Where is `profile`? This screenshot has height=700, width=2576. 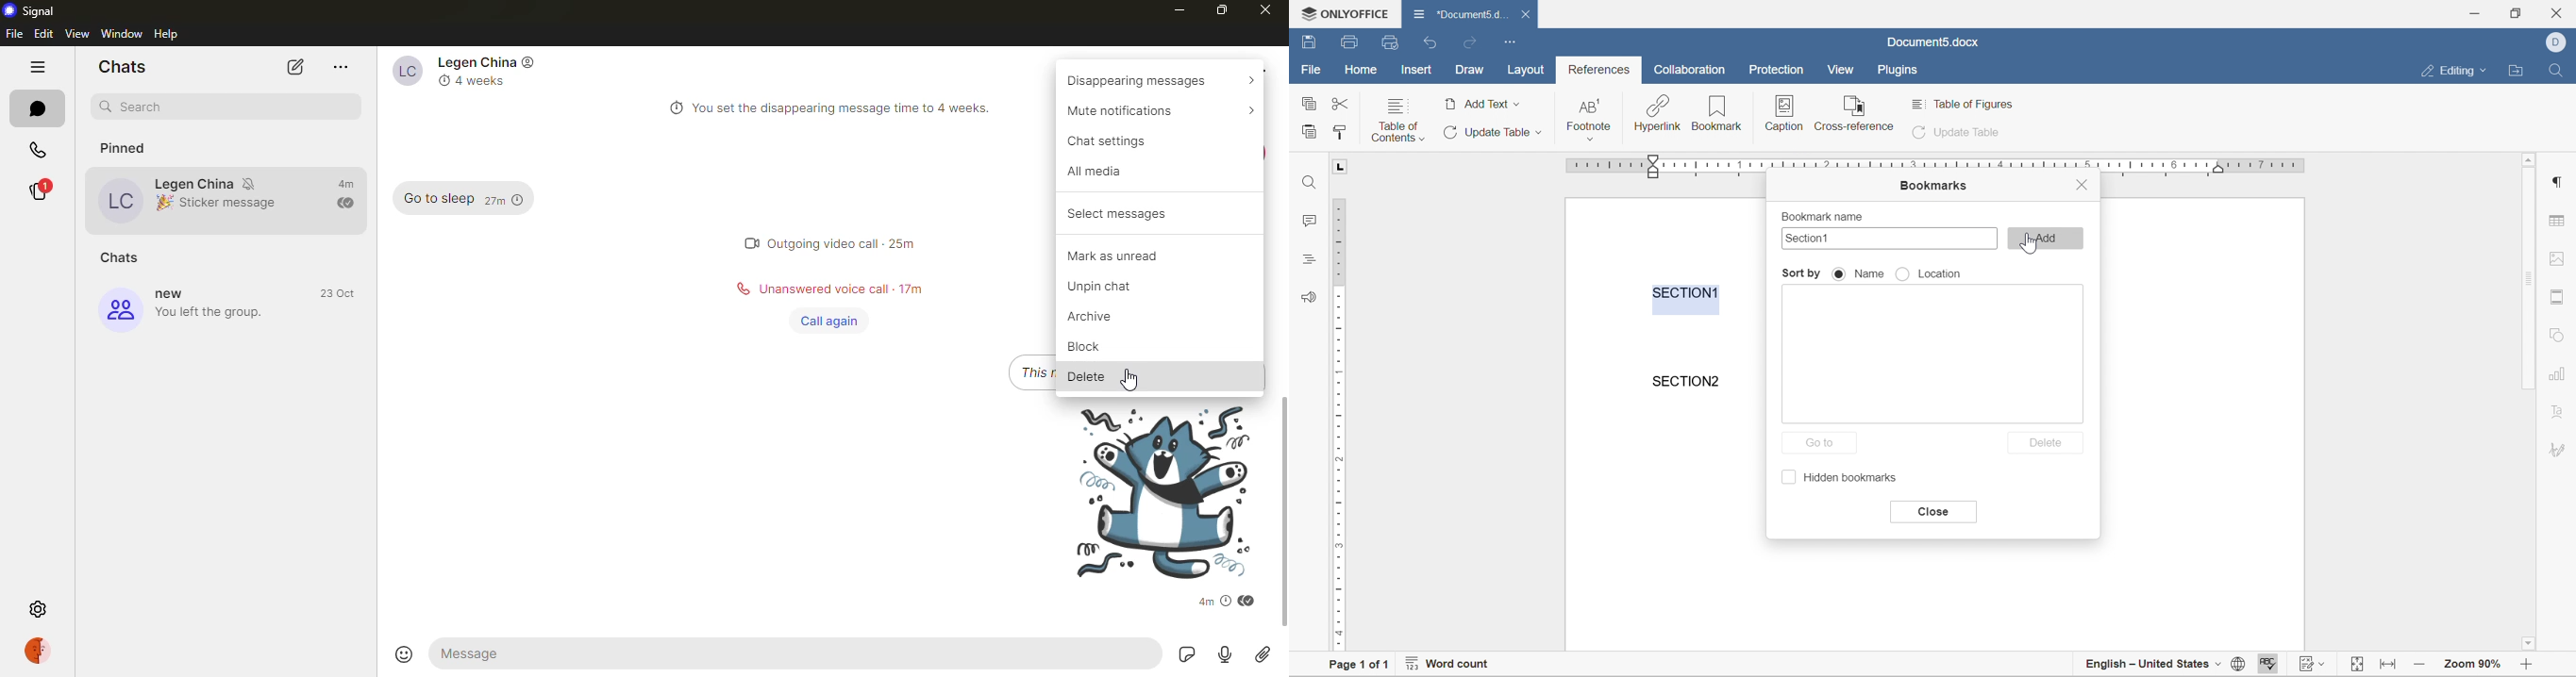
profile is located at coordinates (119, 310).